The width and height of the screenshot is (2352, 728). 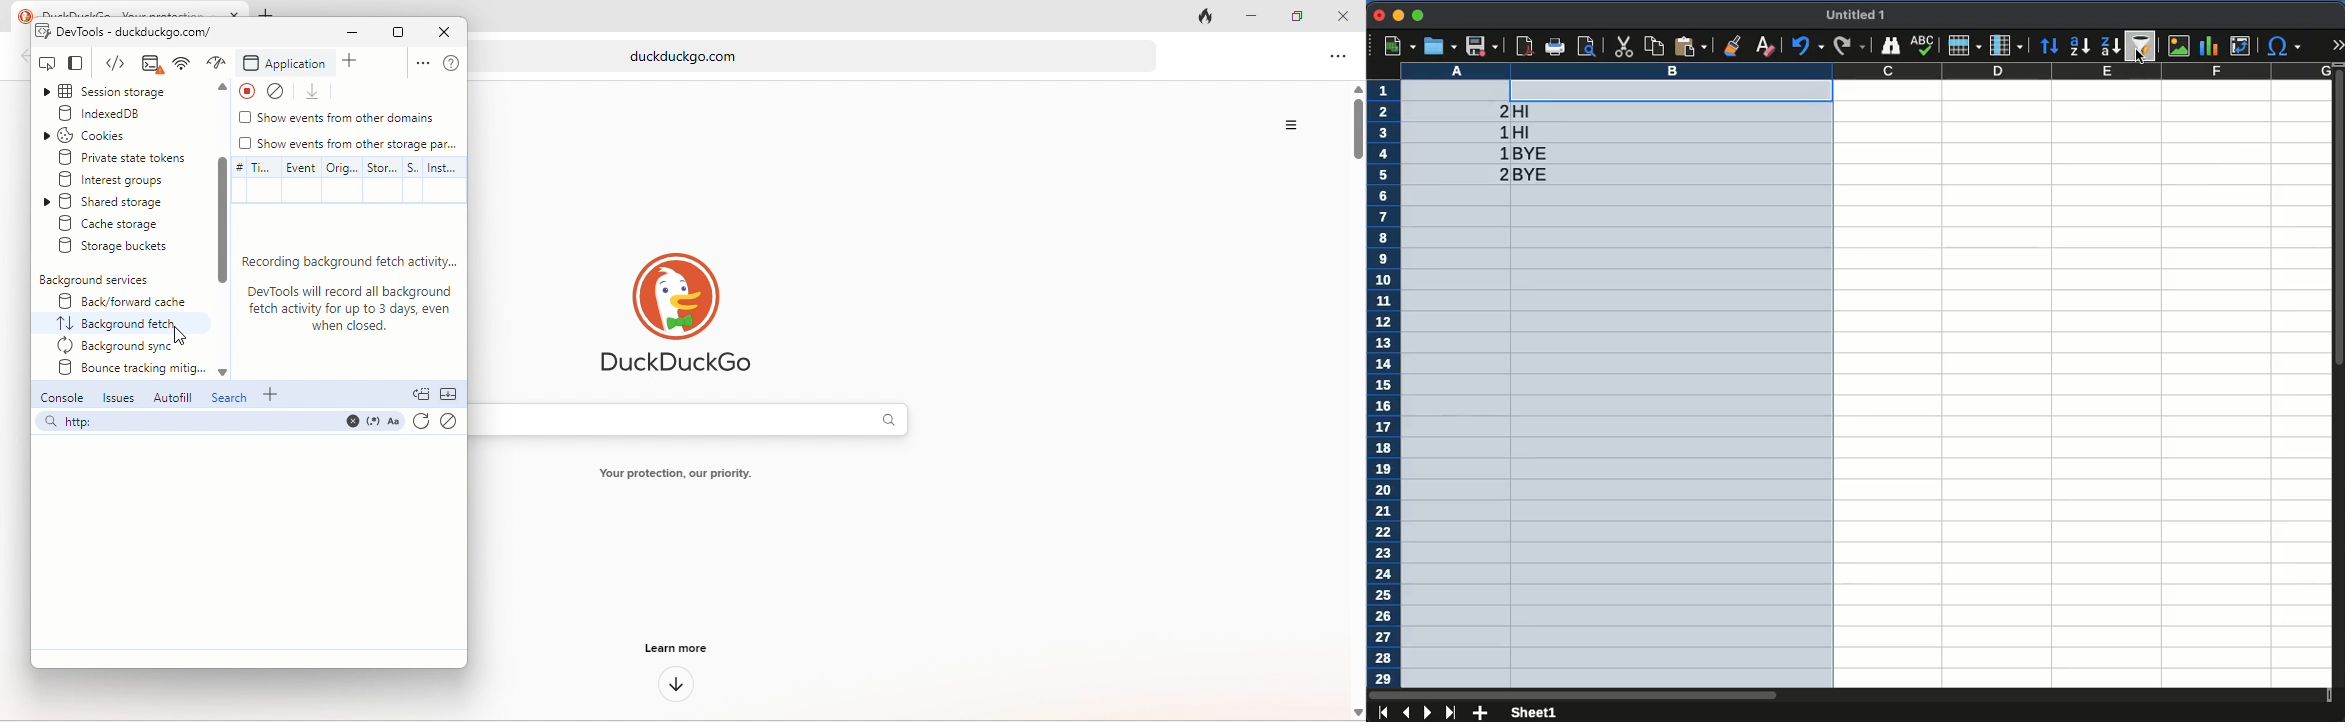 What do you see at coordinates (117, 248) in the screenshot?
I see `storage buckets` at bounding box center [117, 248].